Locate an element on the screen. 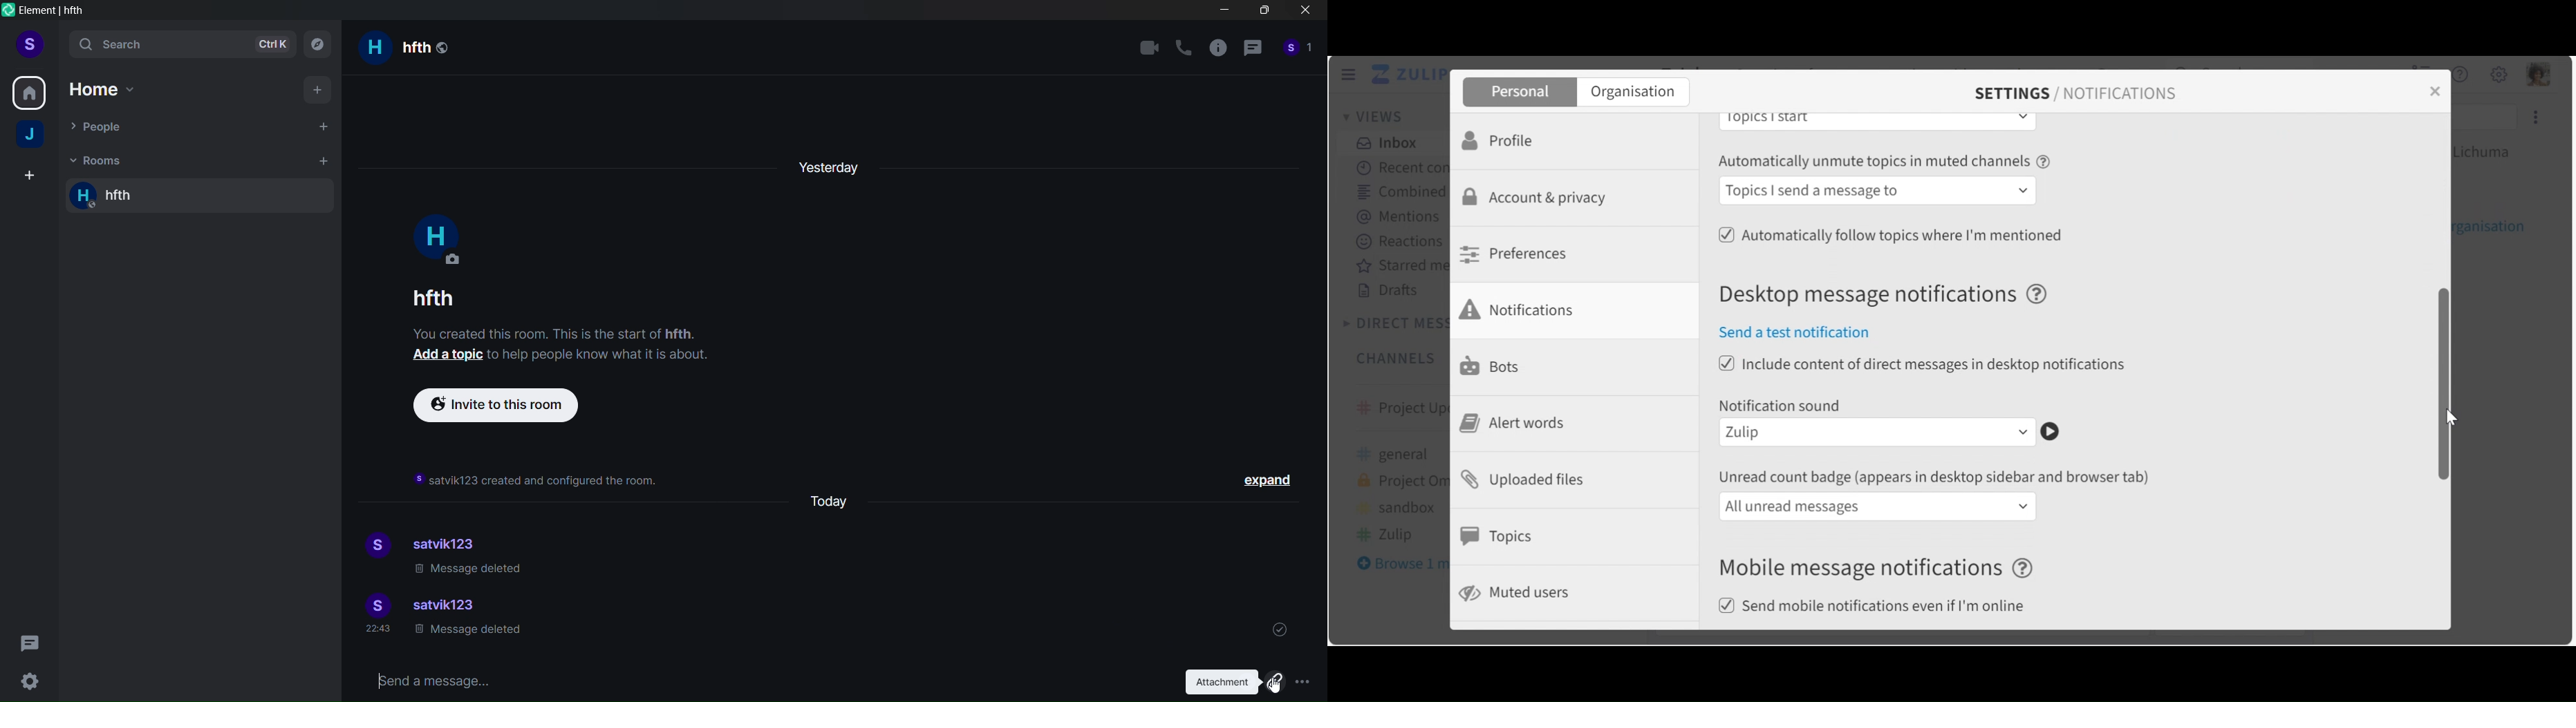 Image resolution: width=2576 pixels, height=728 pixels. Notification sound is located at coordinates (1782, 405).